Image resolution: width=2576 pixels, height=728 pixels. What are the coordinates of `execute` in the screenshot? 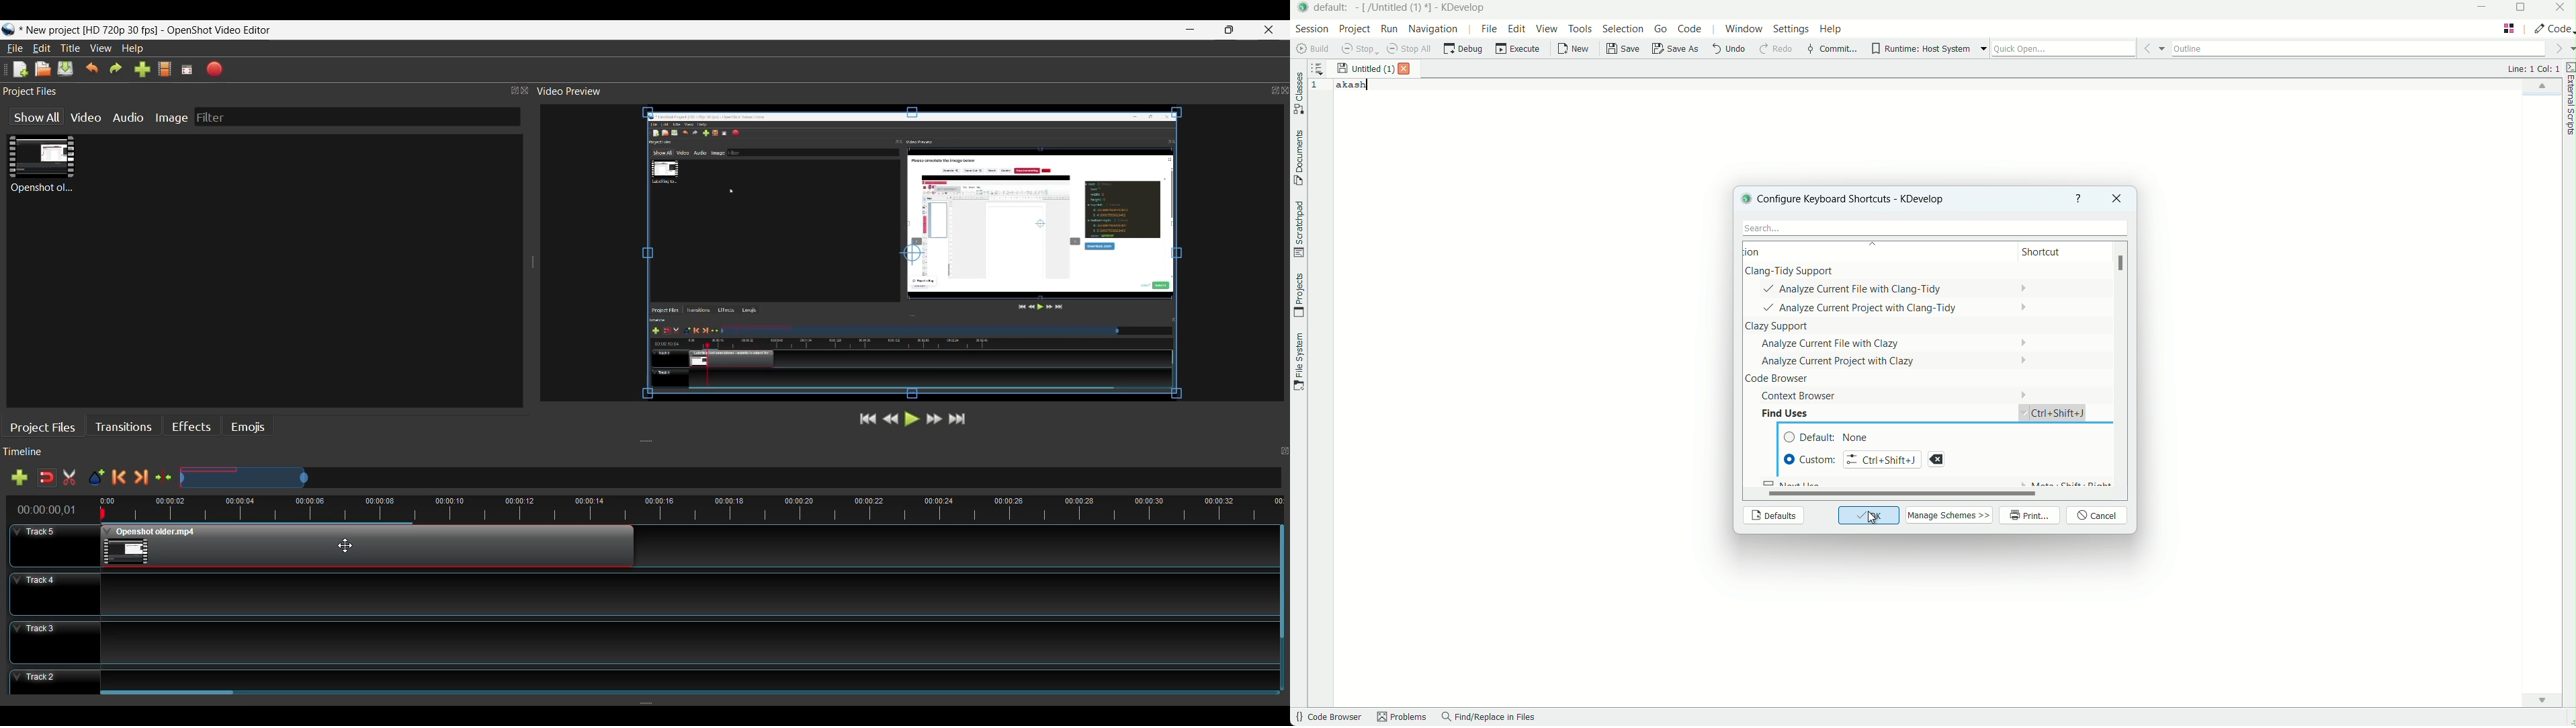 It's located at (1518, 49).